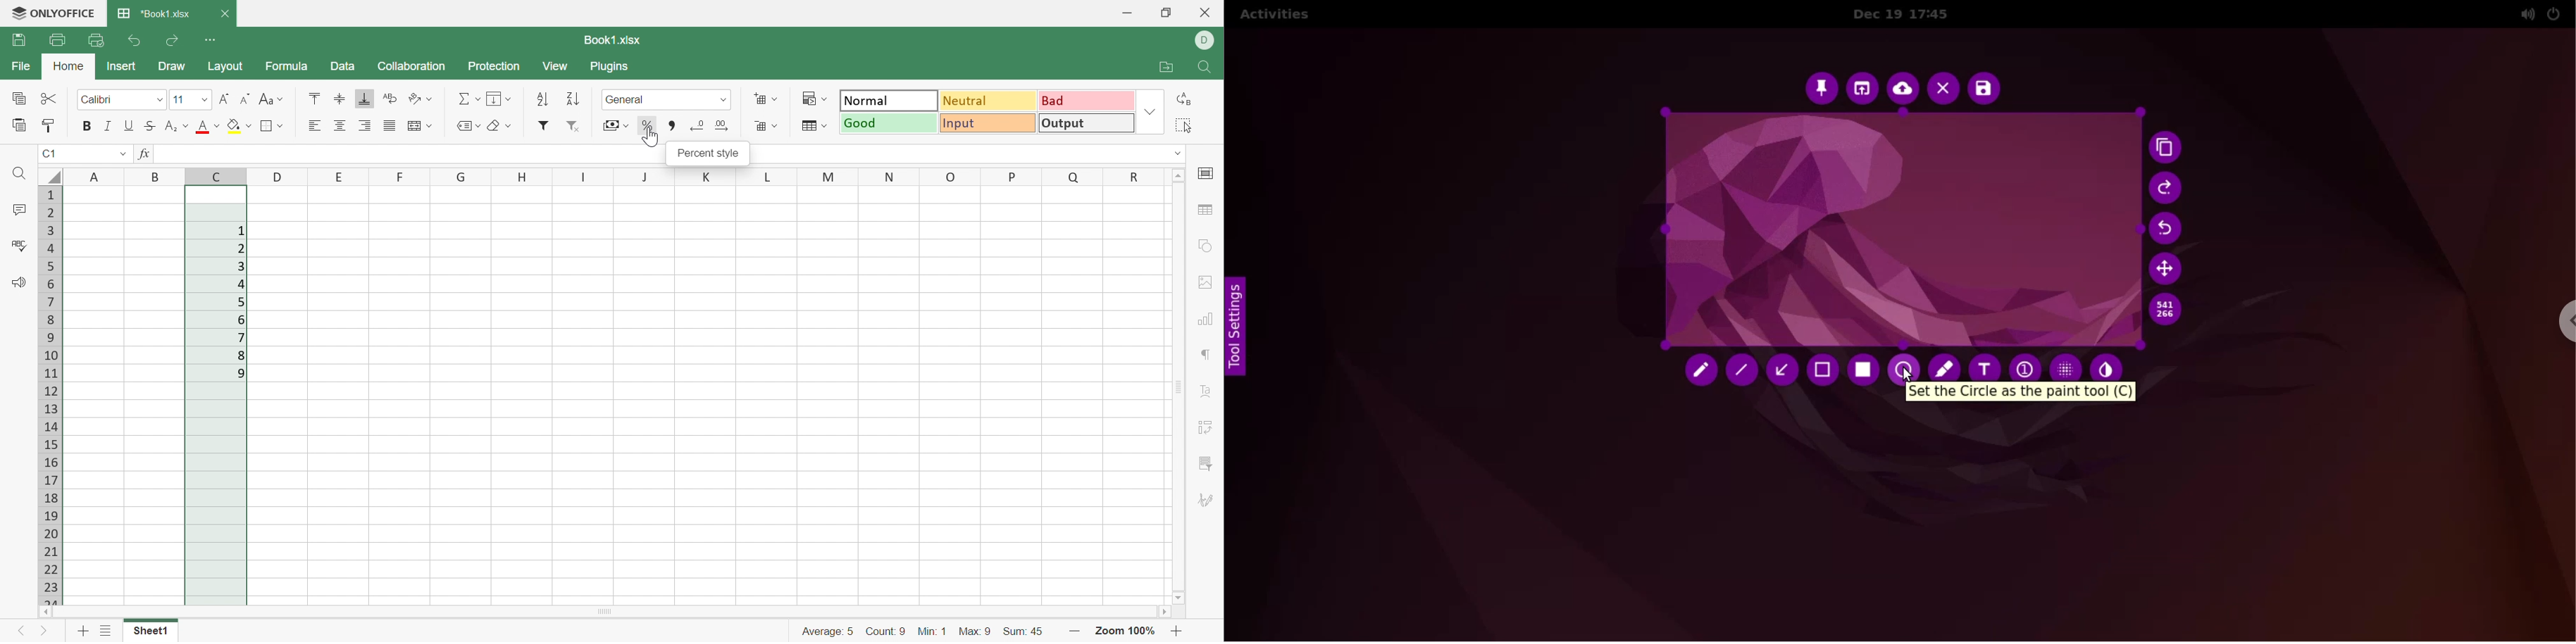  I want to click on Neutral, so click(991, 101).